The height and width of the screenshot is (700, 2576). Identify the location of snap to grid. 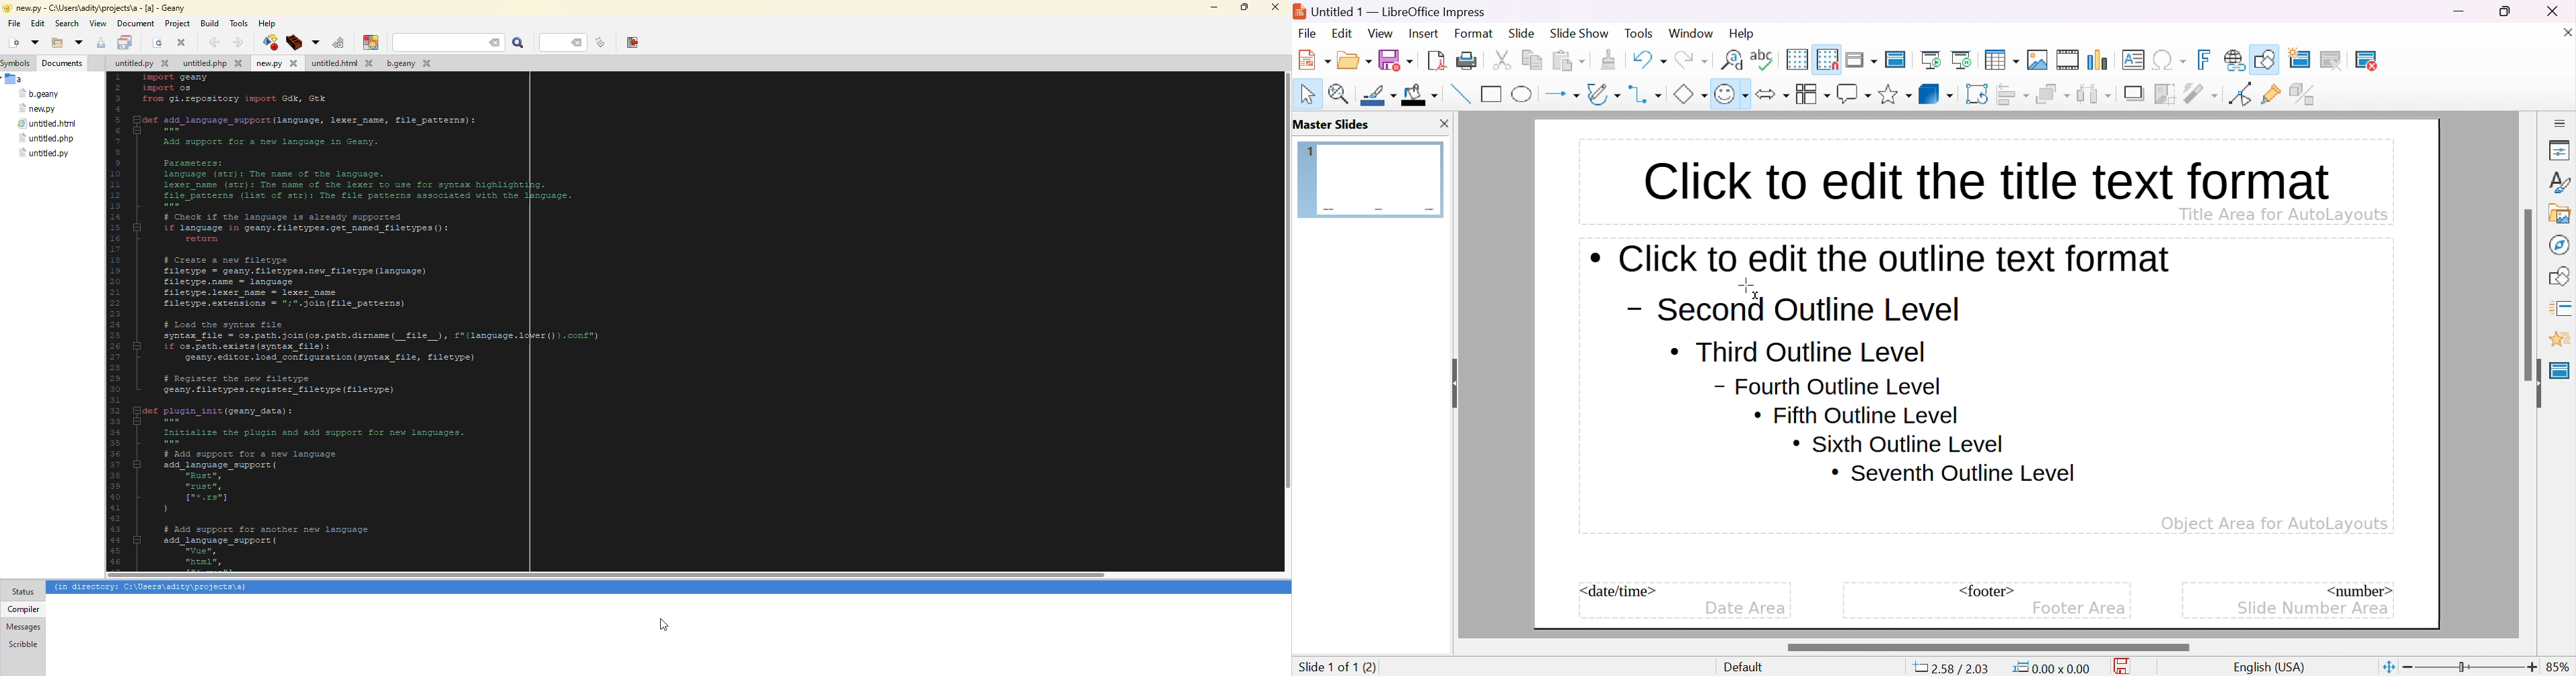
(1828, 58).